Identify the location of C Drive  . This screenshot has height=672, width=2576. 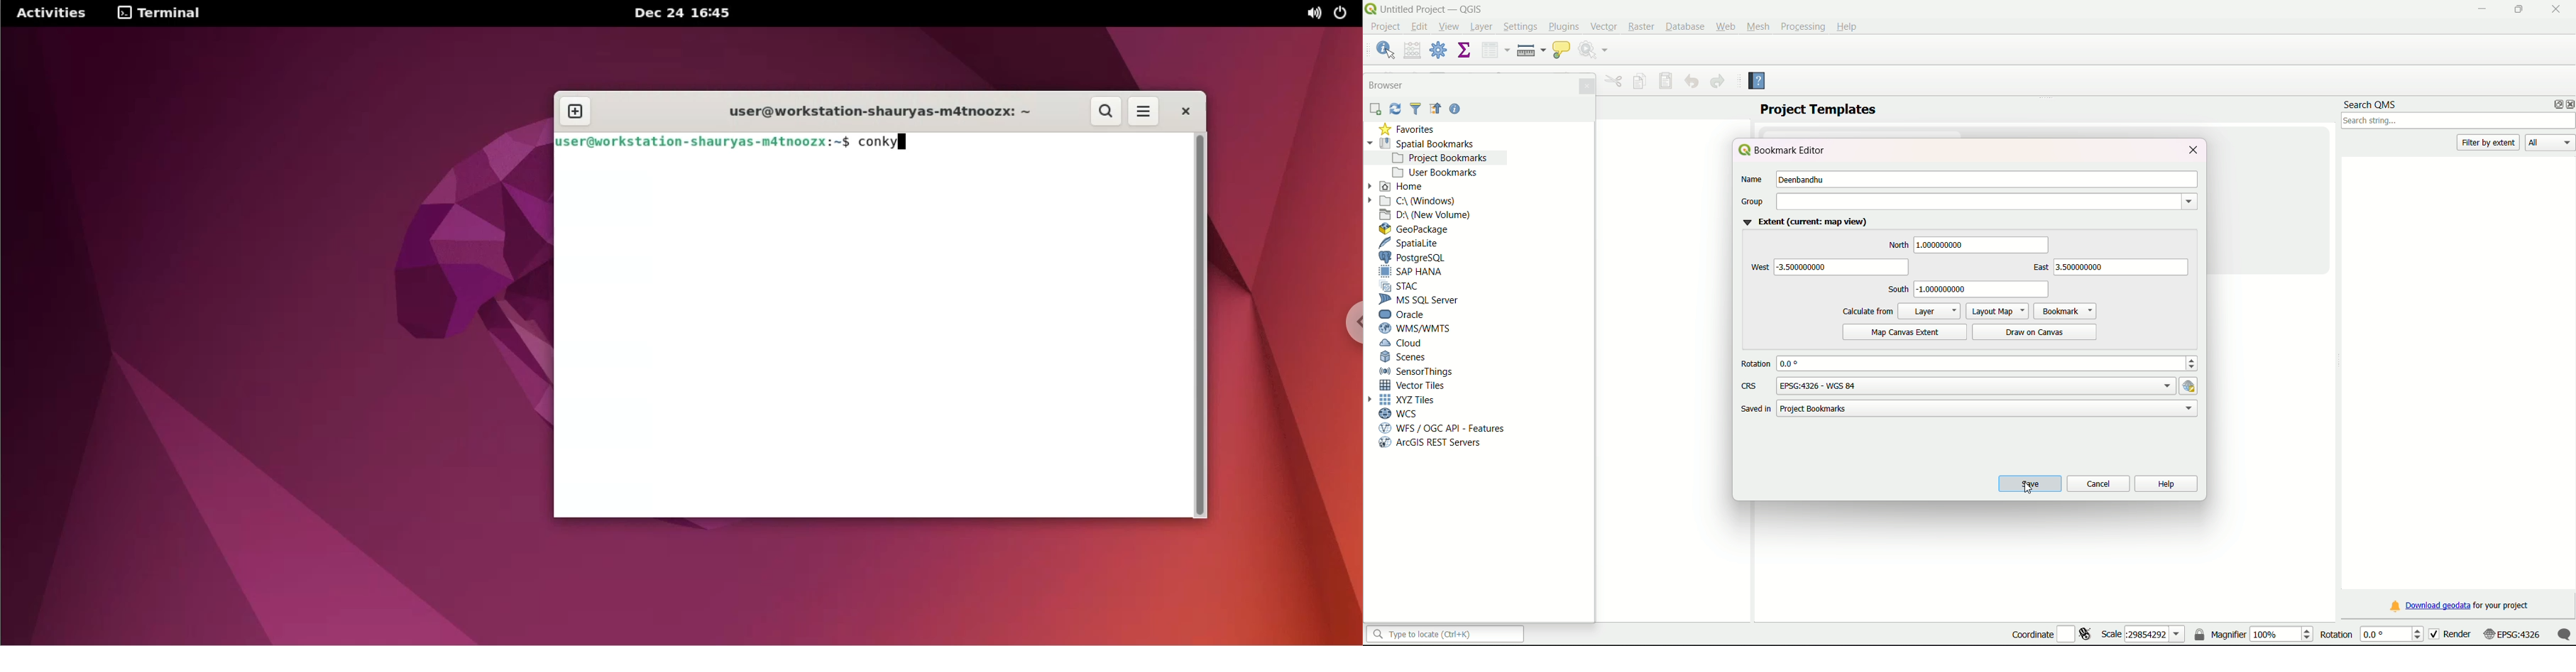
(1420, 201).